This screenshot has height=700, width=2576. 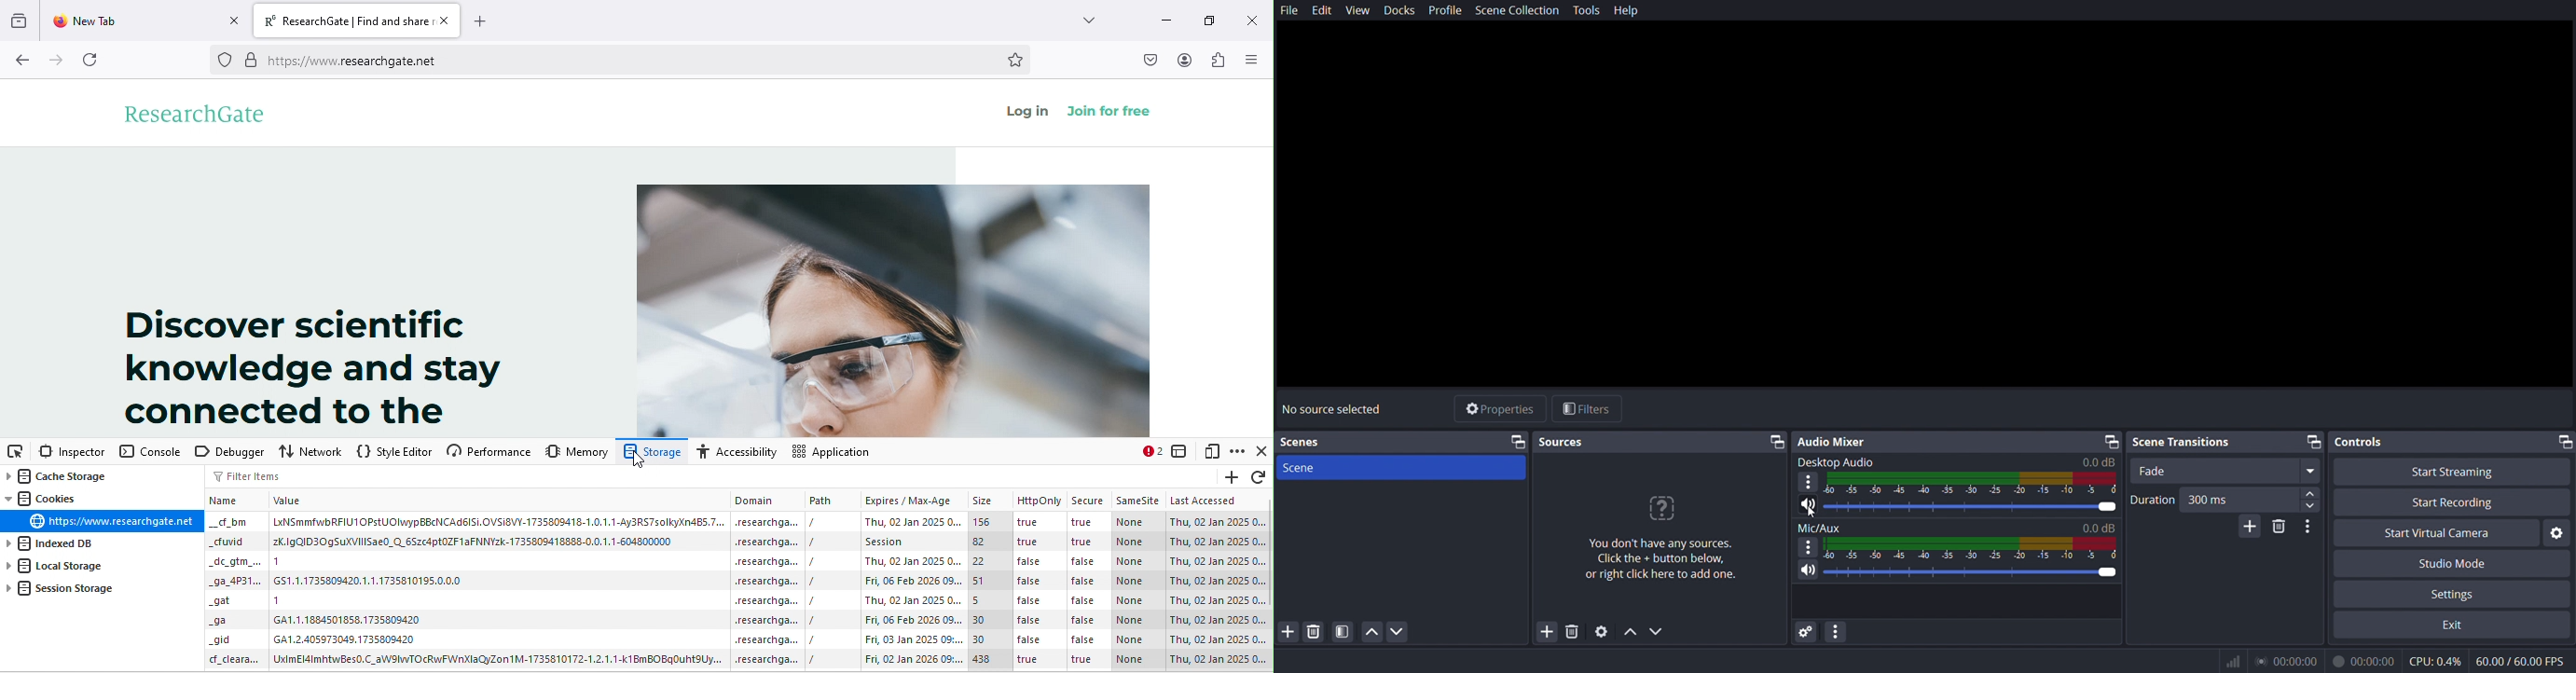 I want to click on research gate, so click(x=188, y=114).